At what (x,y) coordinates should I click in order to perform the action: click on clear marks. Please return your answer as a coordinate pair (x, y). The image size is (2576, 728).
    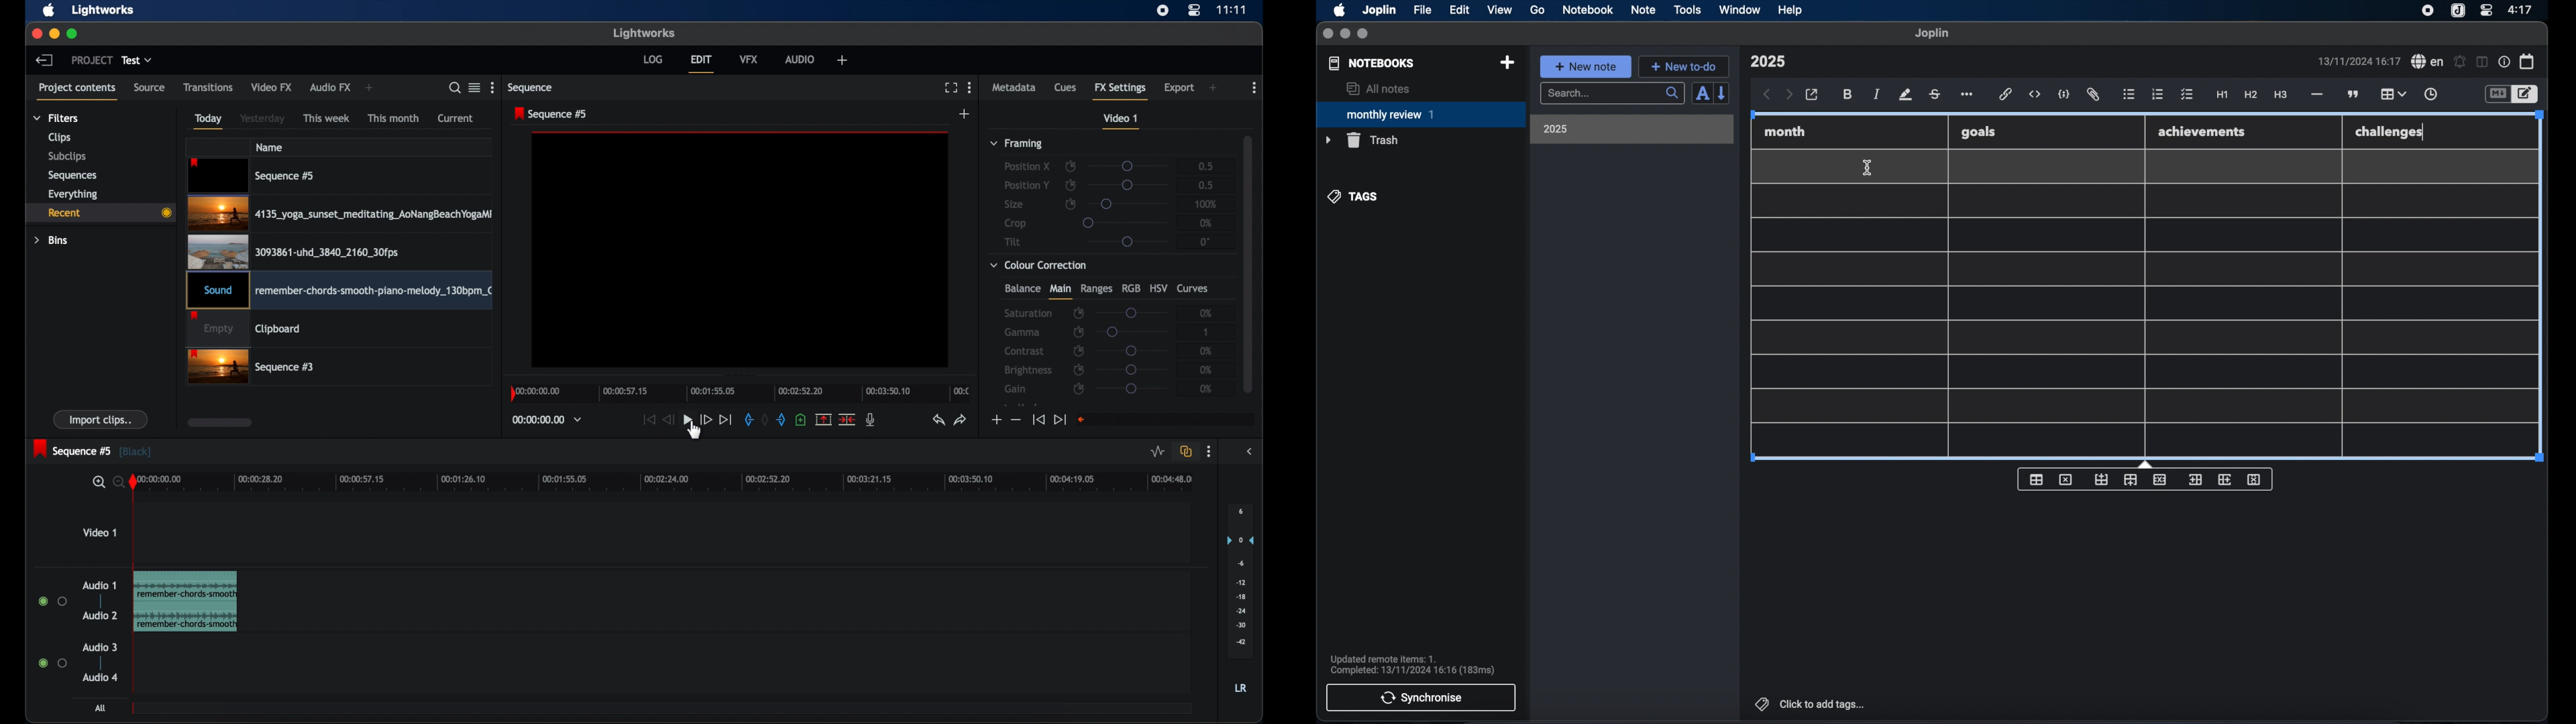
    Looking at the image, I should click on (765, 420).